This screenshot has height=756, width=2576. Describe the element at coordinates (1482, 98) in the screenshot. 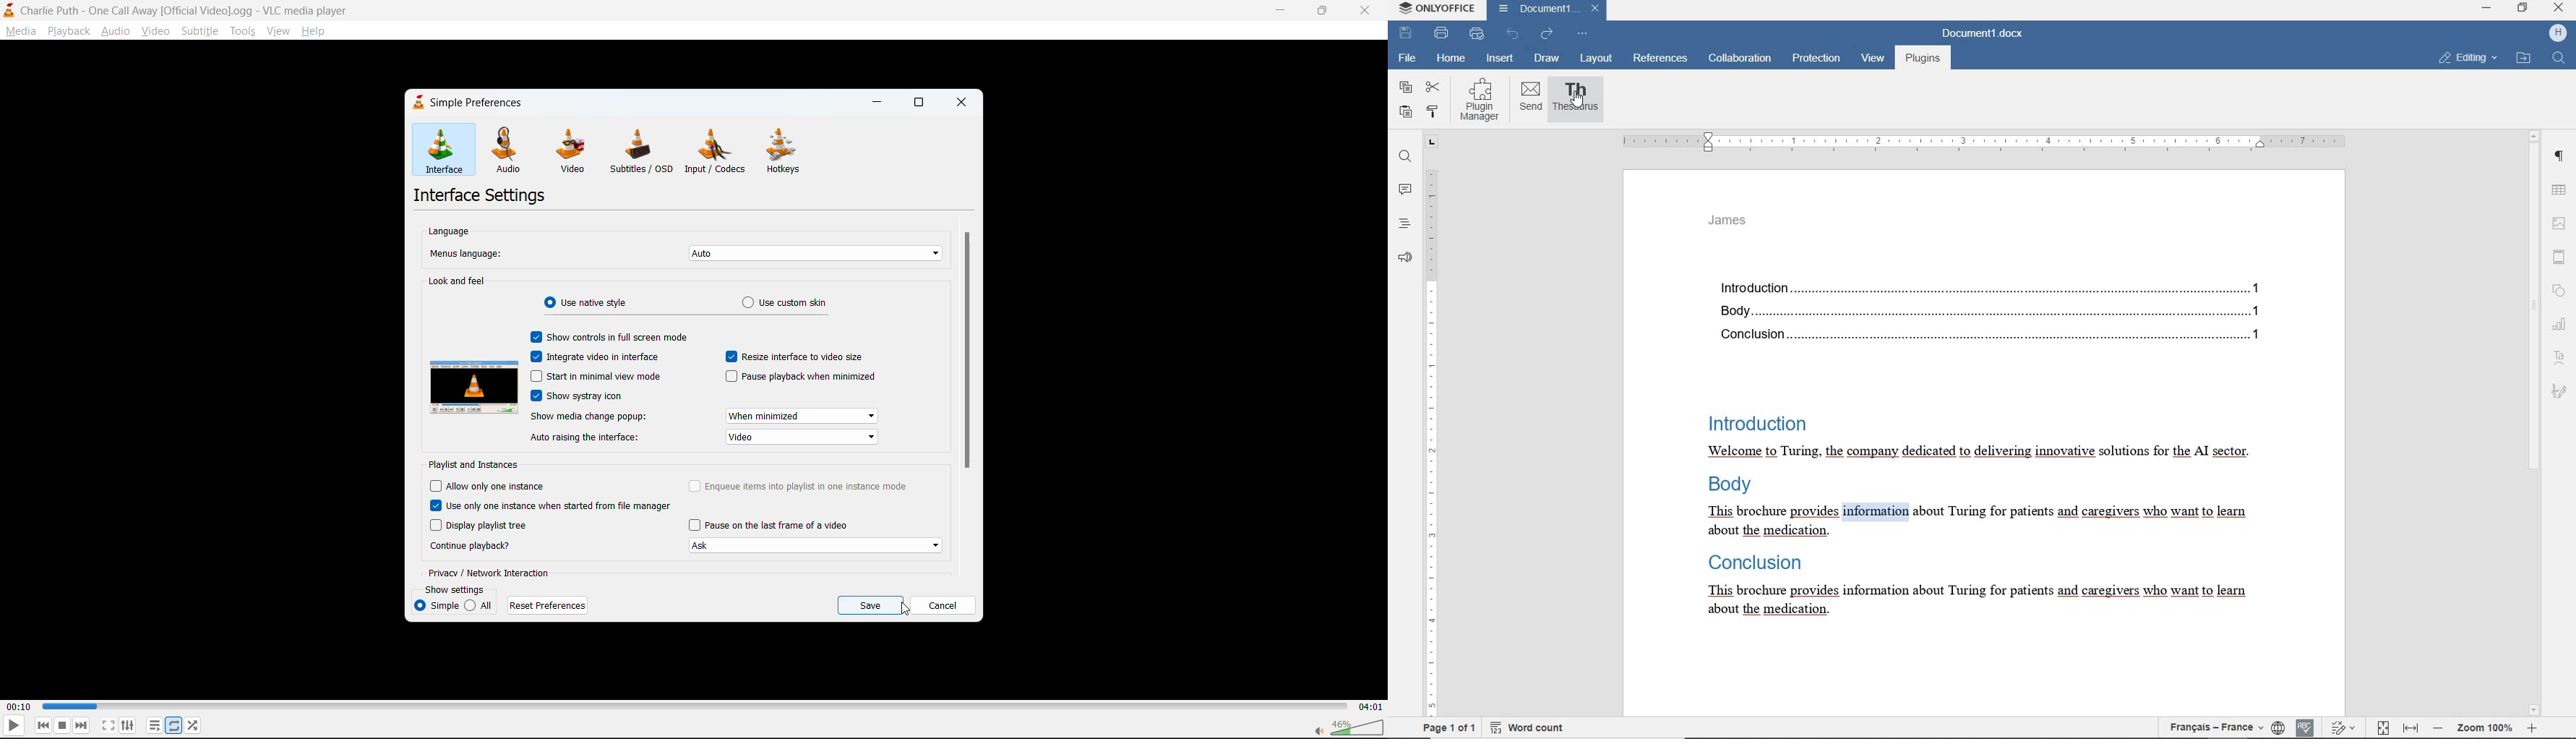

I see `PLUGIN MANAGER` at that location.